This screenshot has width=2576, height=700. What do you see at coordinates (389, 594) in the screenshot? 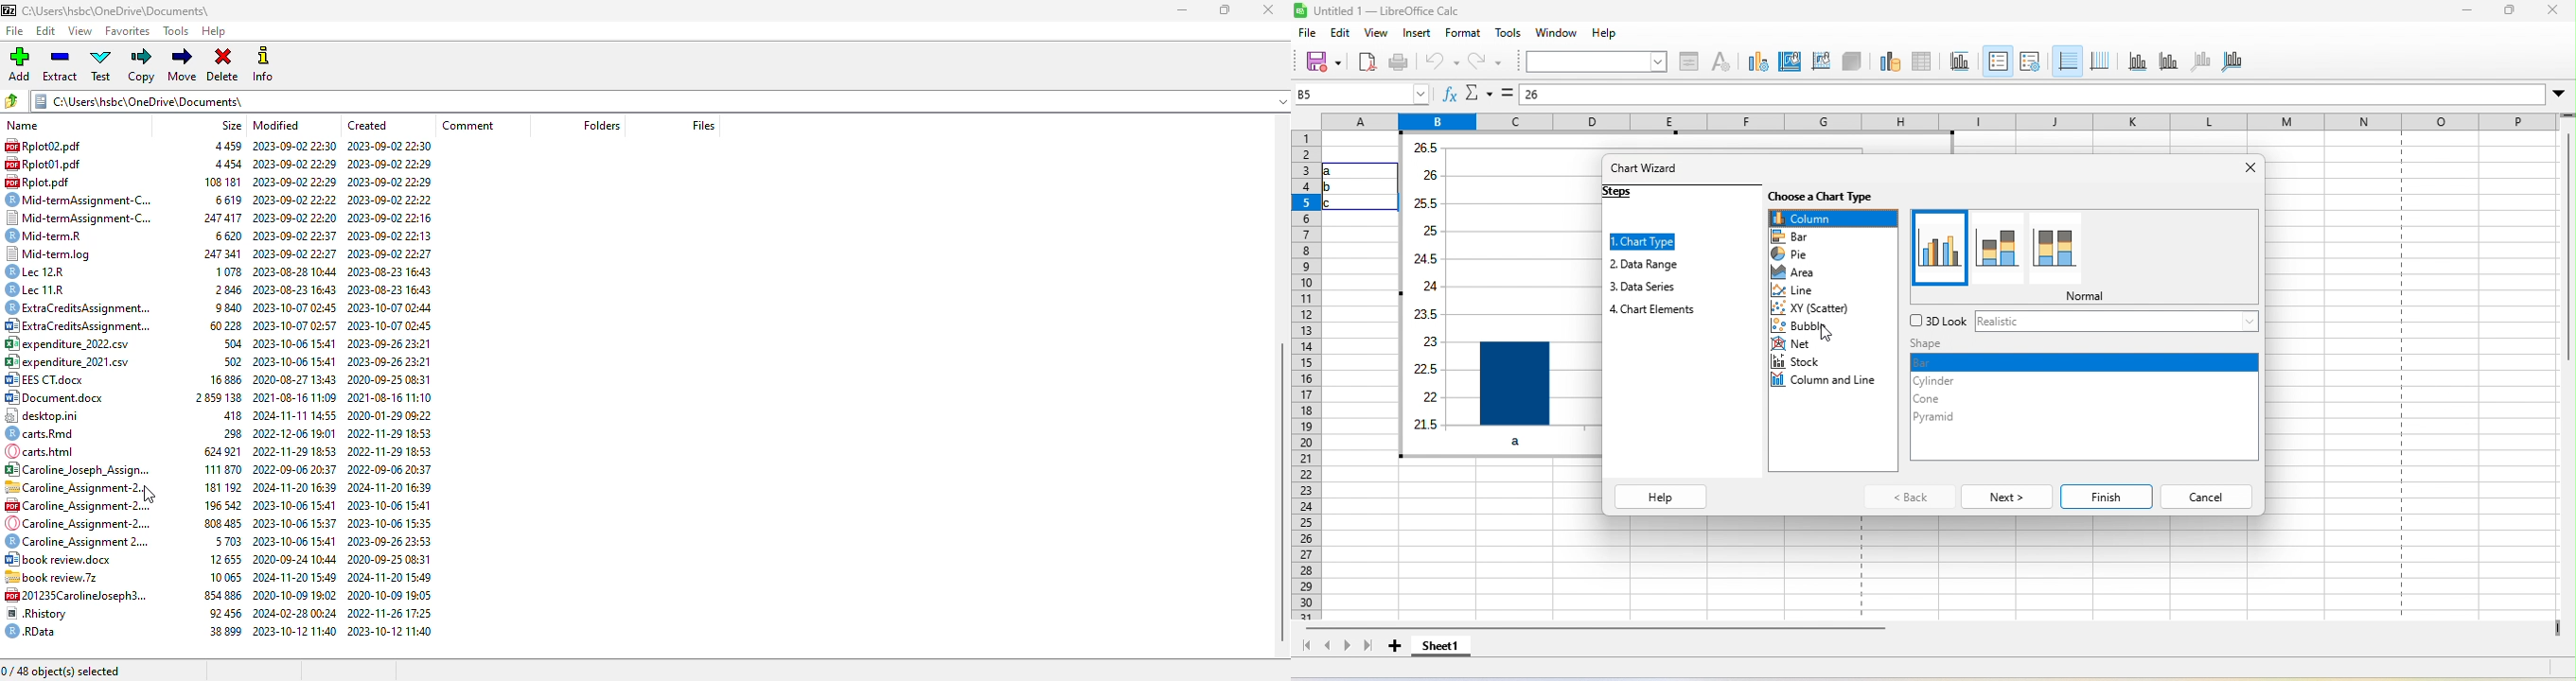
I see `2020-10-09 05` at bounding box center [389, 594].